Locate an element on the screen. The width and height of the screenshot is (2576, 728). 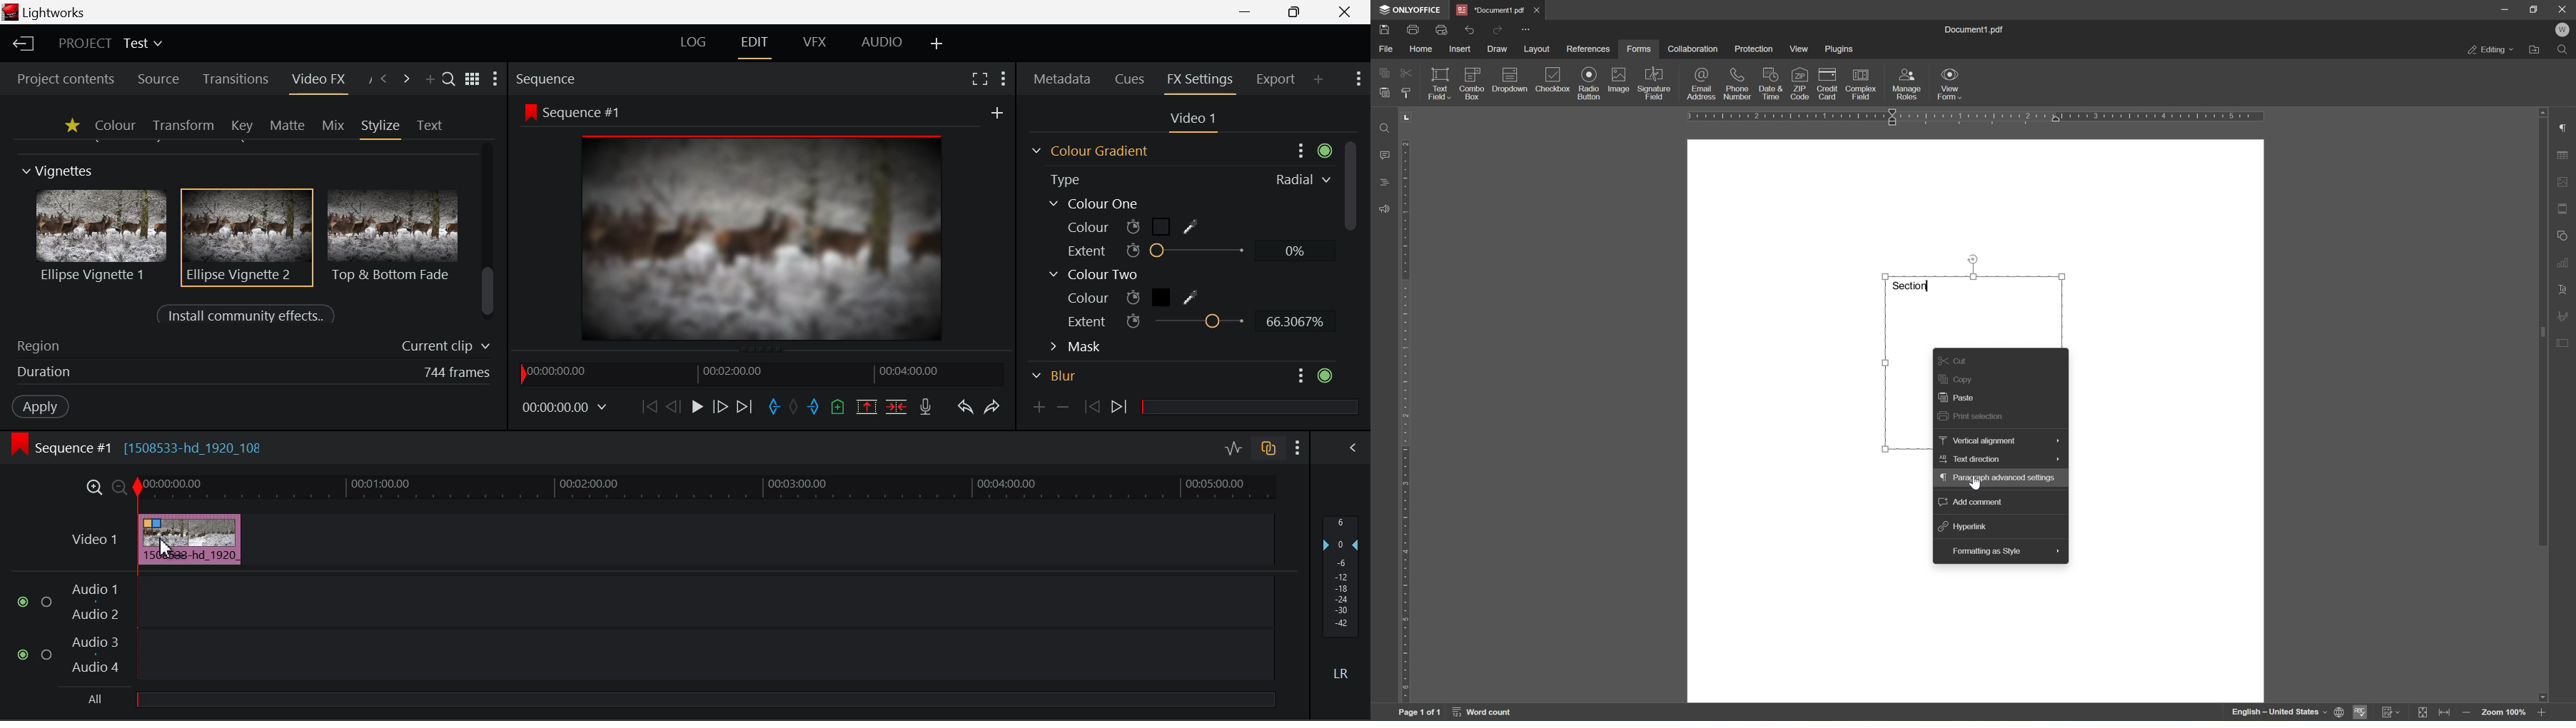
Back to Homepage is located at coordinates (21, 44).